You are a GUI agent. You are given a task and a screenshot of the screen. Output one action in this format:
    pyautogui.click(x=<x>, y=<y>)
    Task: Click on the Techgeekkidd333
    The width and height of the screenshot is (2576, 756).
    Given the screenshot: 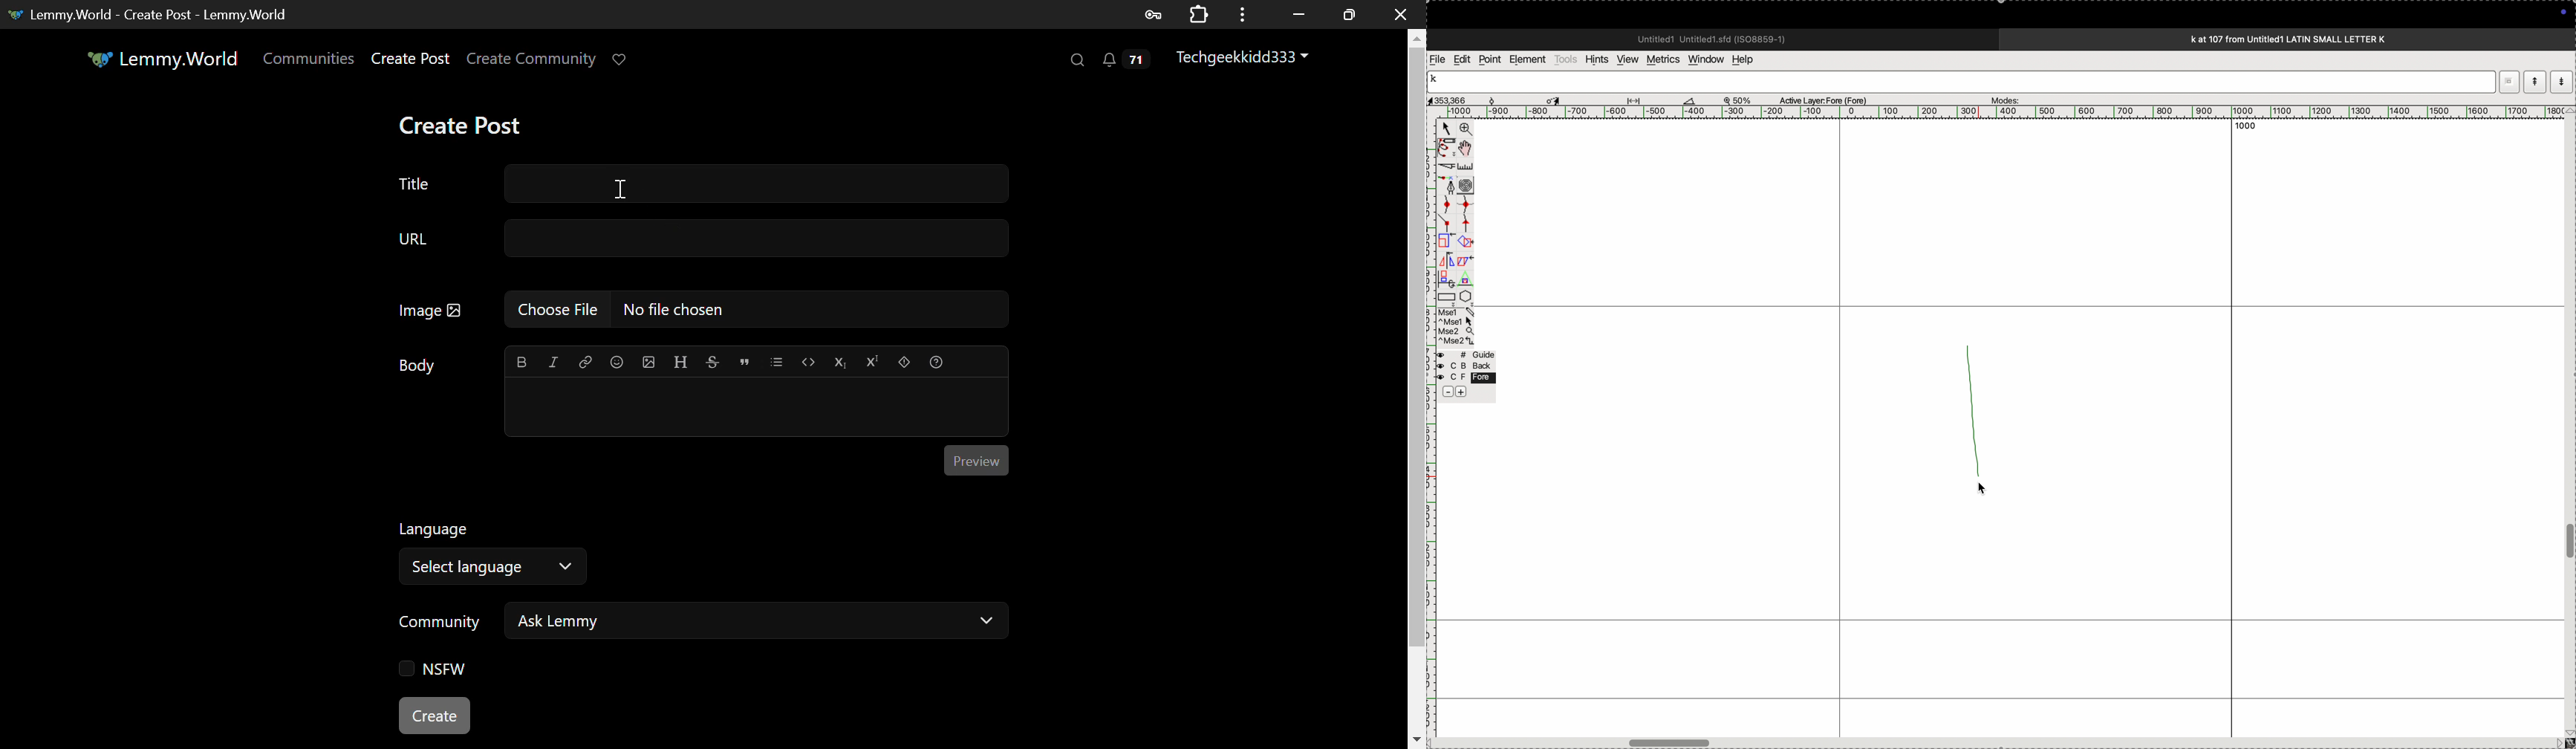 What is the action you would take?
    pyautogui.click(x=1247, y=59)
    